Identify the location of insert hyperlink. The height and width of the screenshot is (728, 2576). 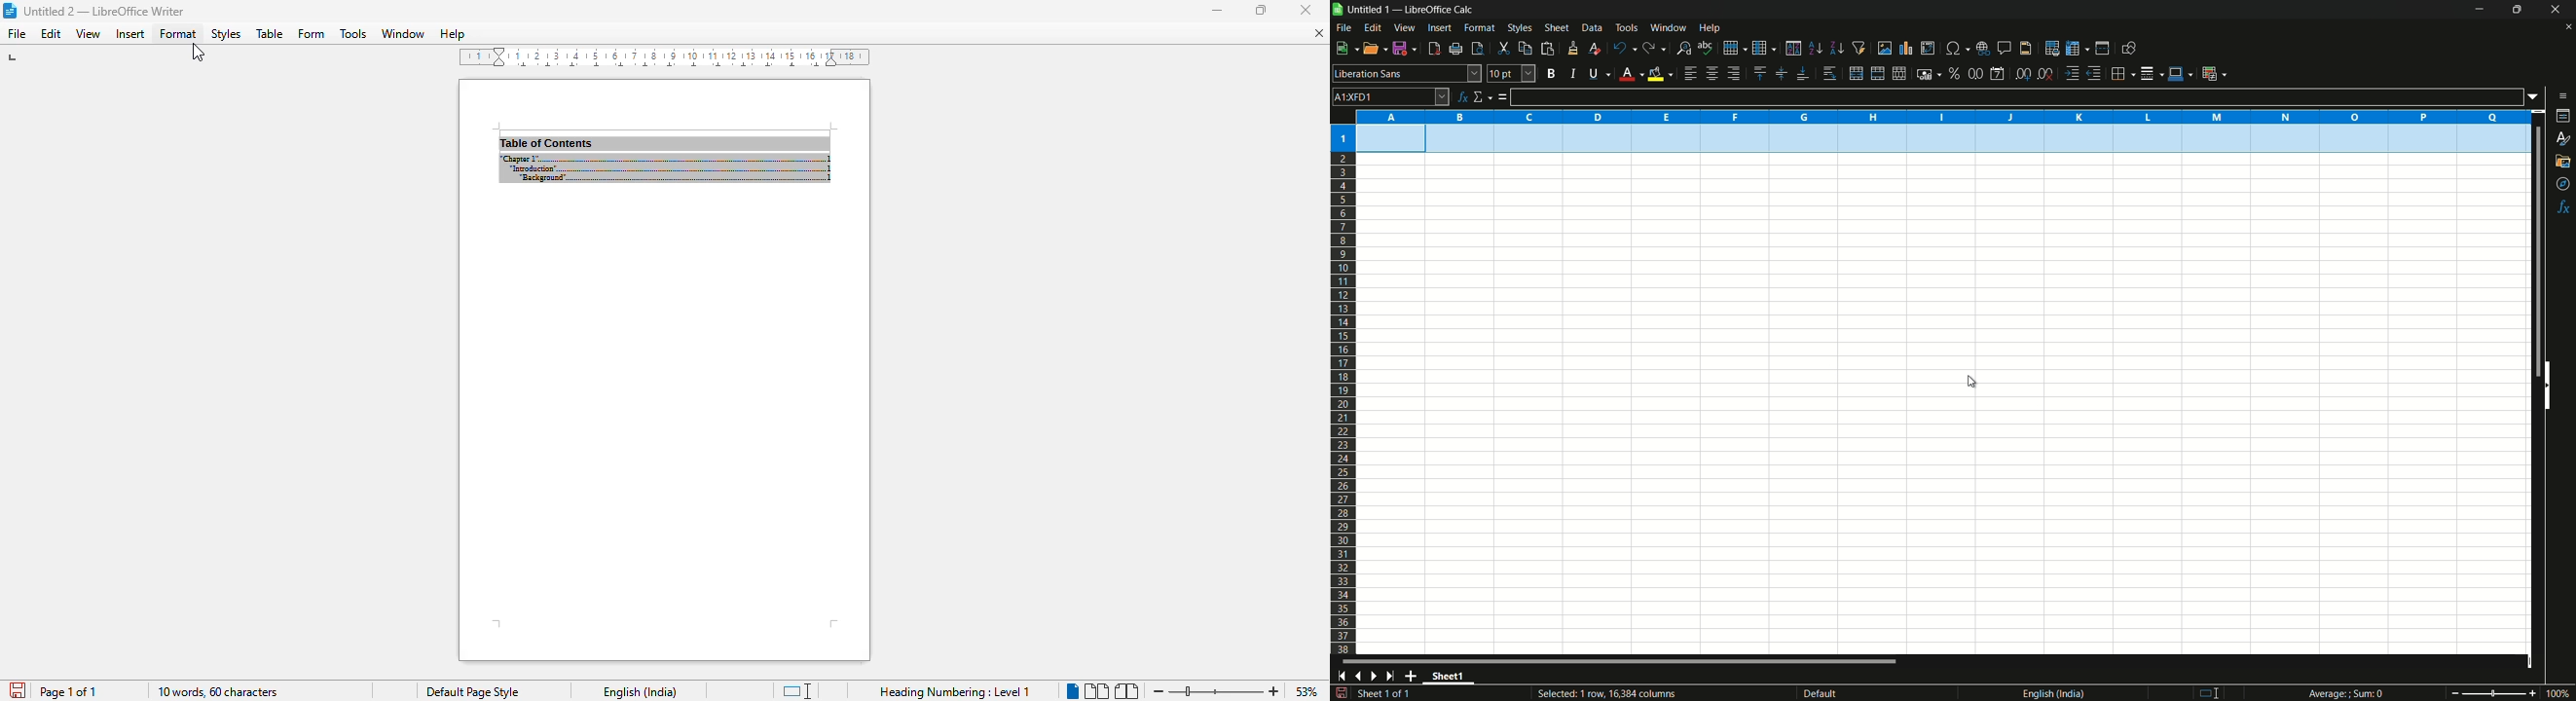
(1985, 47).